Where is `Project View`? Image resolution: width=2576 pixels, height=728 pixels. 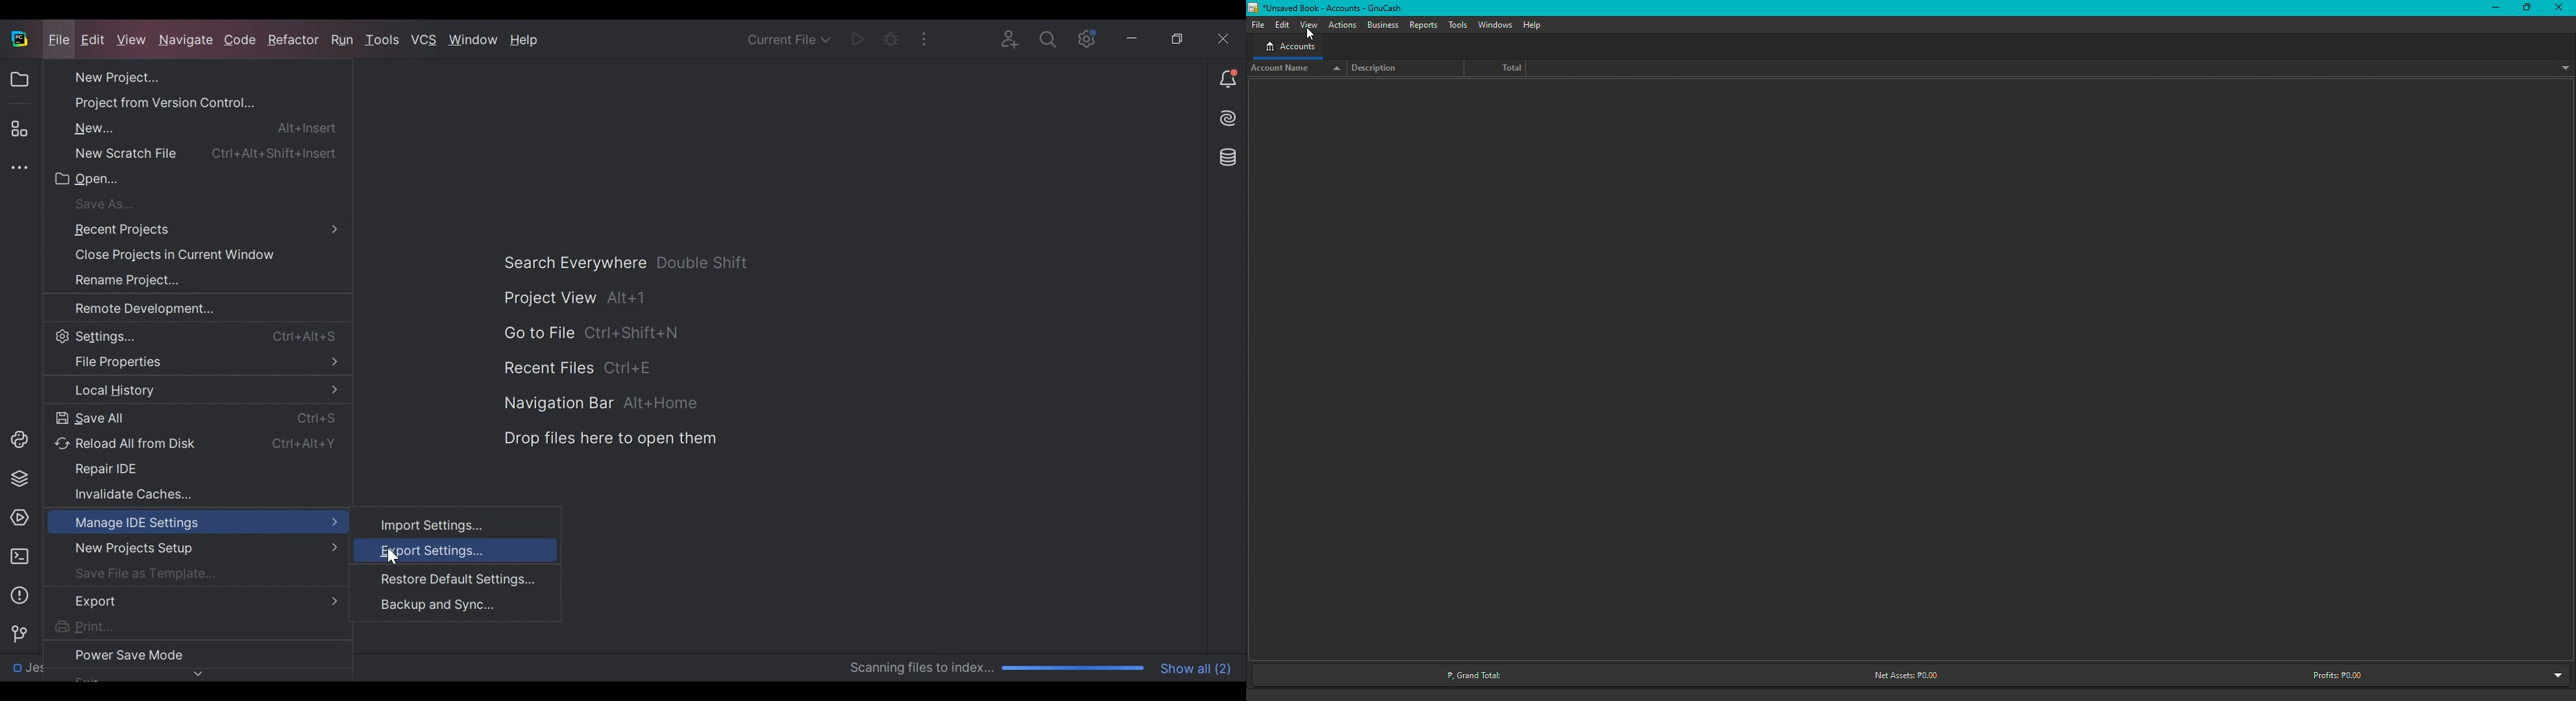
Project View is located at coordinates (19, 80).